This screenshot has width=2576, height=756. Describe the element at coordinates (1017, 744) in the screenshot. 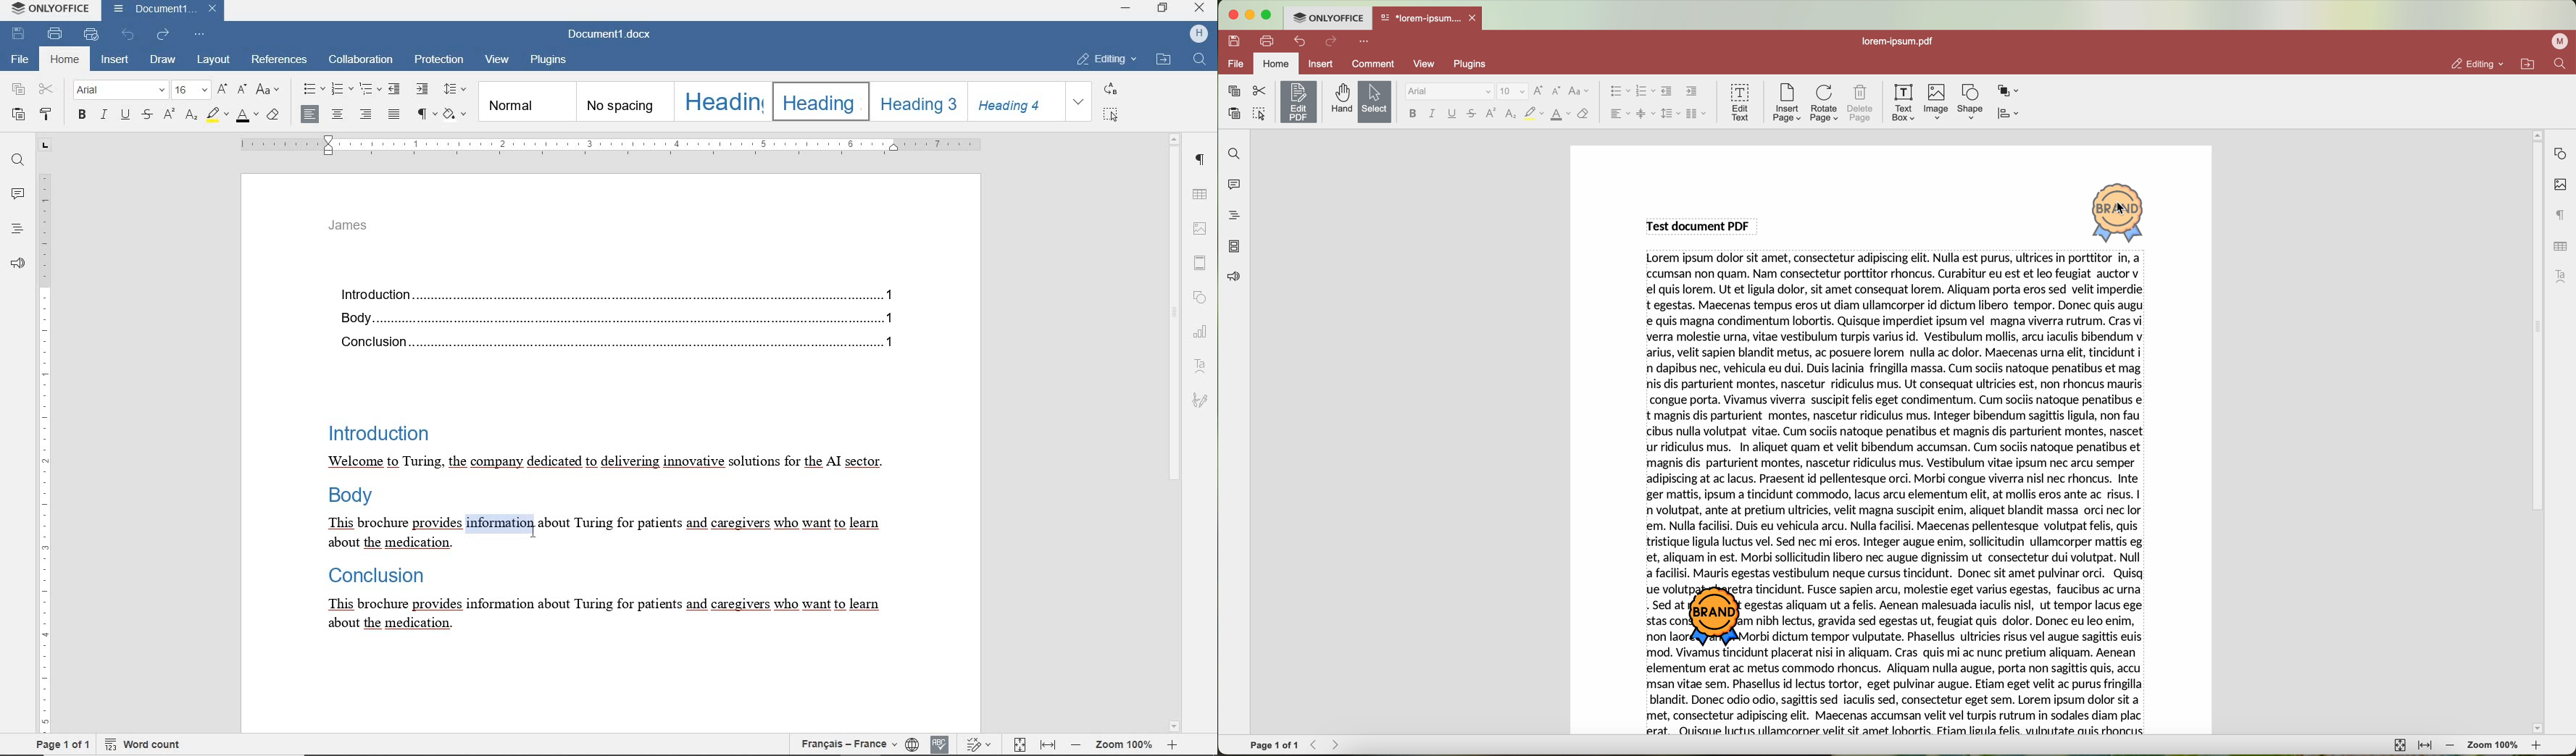

I see `FIT TO PAGE` at that location.